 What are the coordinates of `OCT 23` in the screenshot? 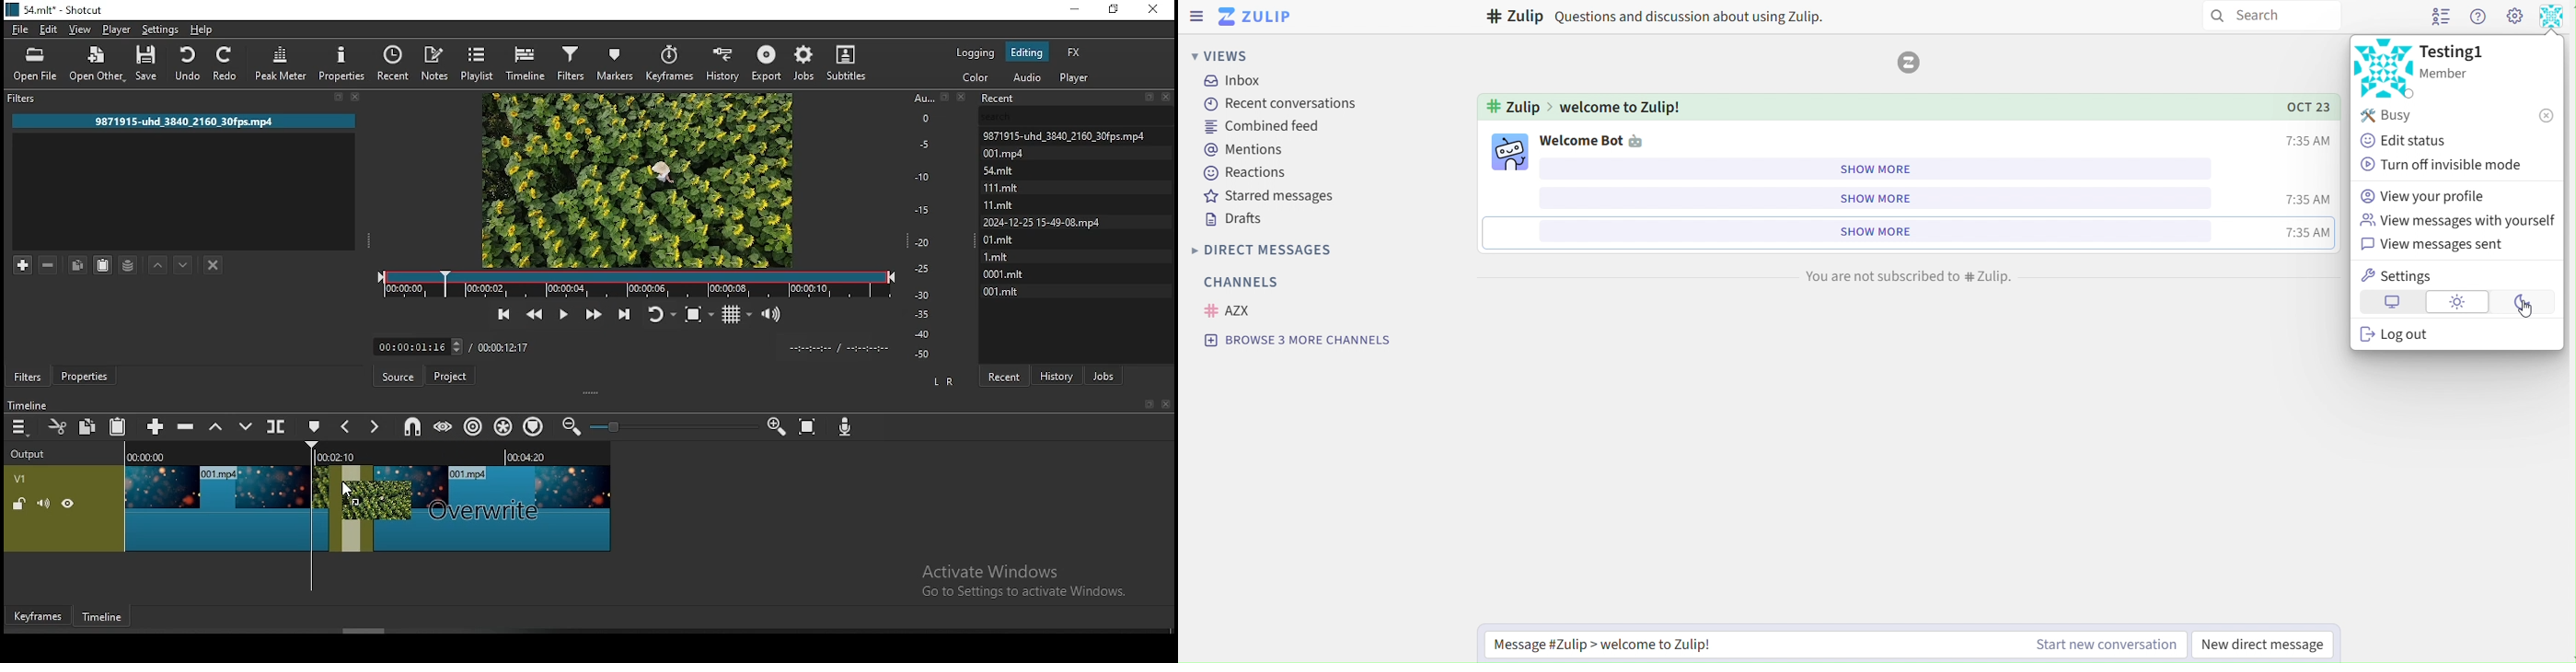 It's located at (2300, 106).